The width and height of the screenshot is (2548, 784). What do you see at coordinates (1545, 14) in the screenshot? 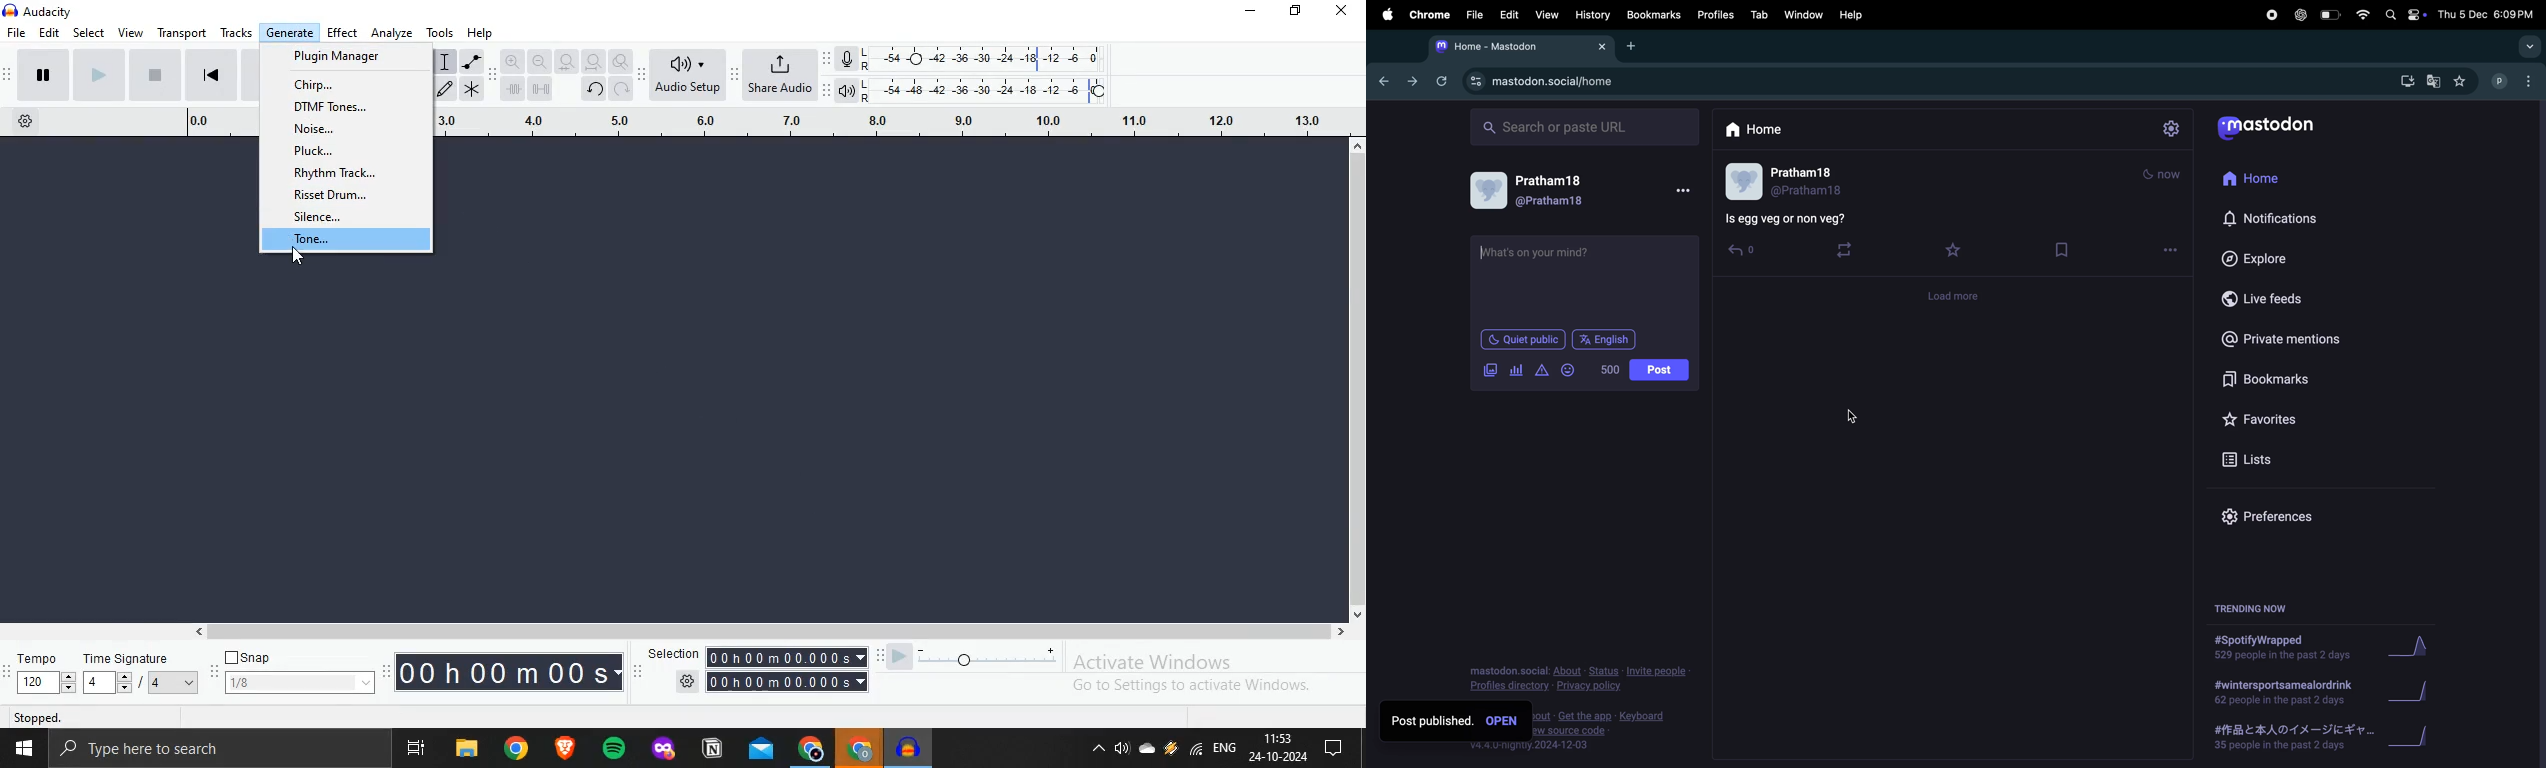
I see `view` at bounding box center [1545, 14].